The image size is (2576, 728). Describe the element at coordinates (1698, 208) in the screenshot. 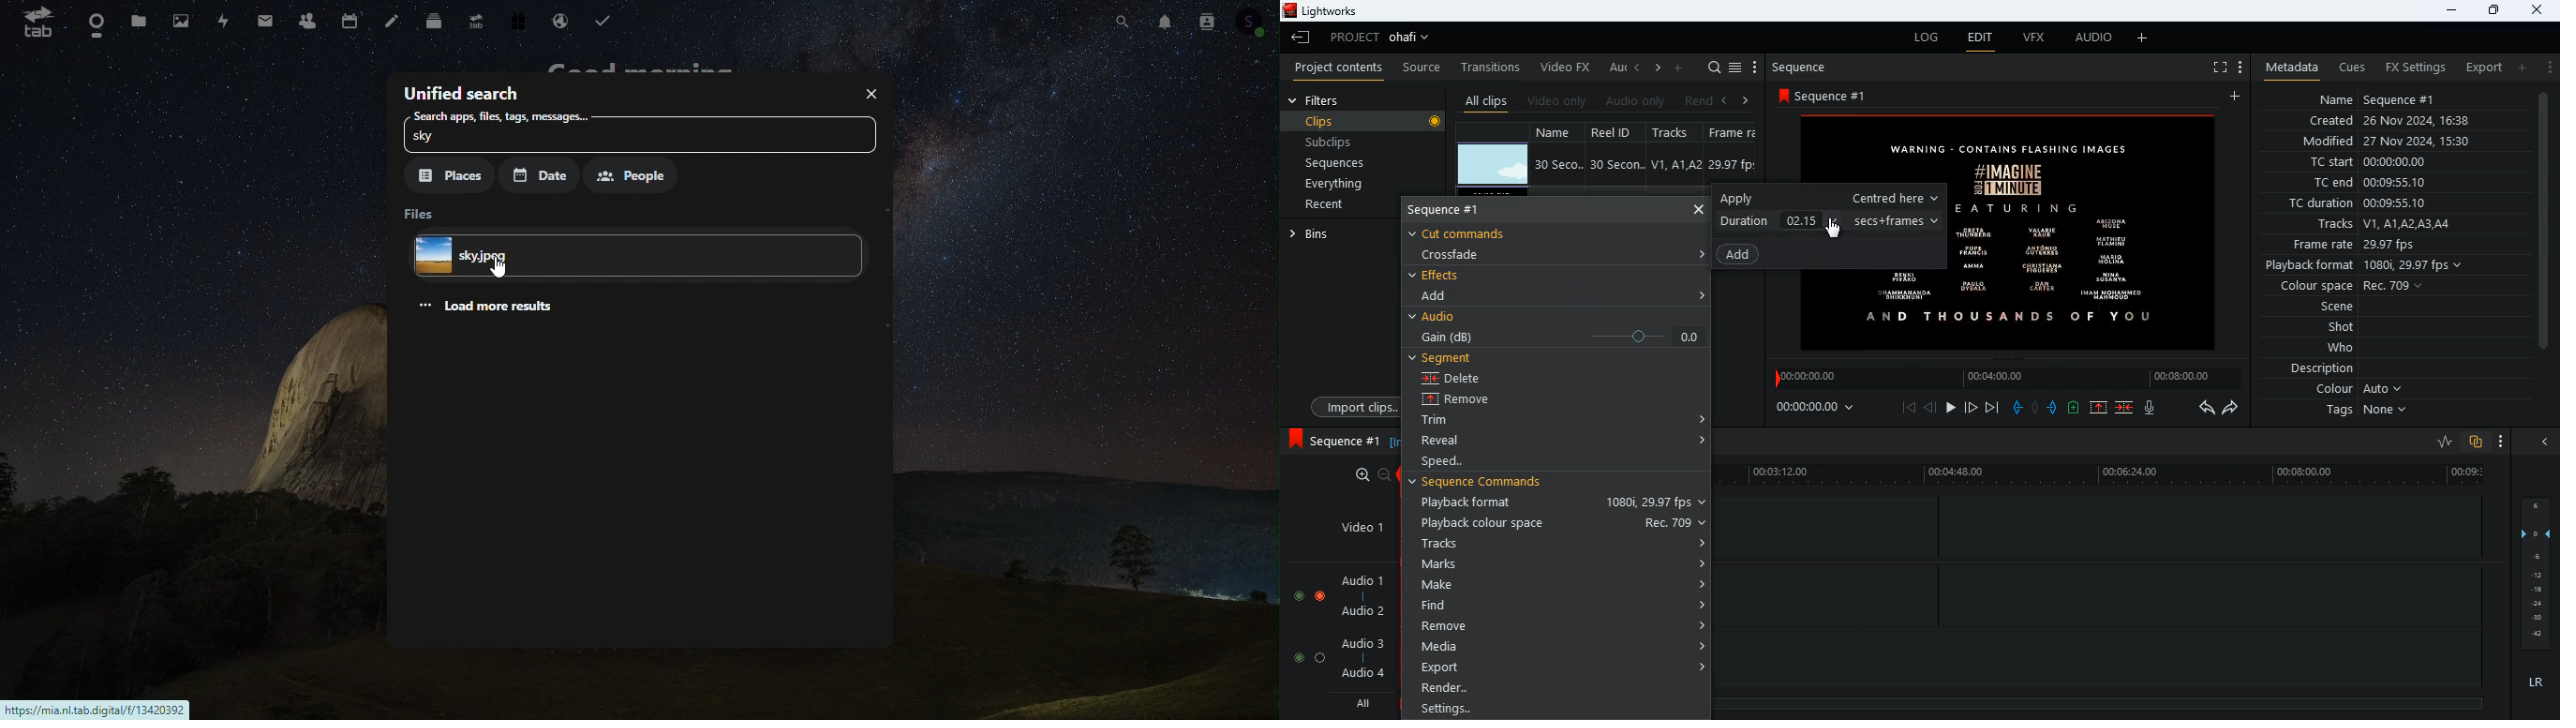

I see `close` at that location.